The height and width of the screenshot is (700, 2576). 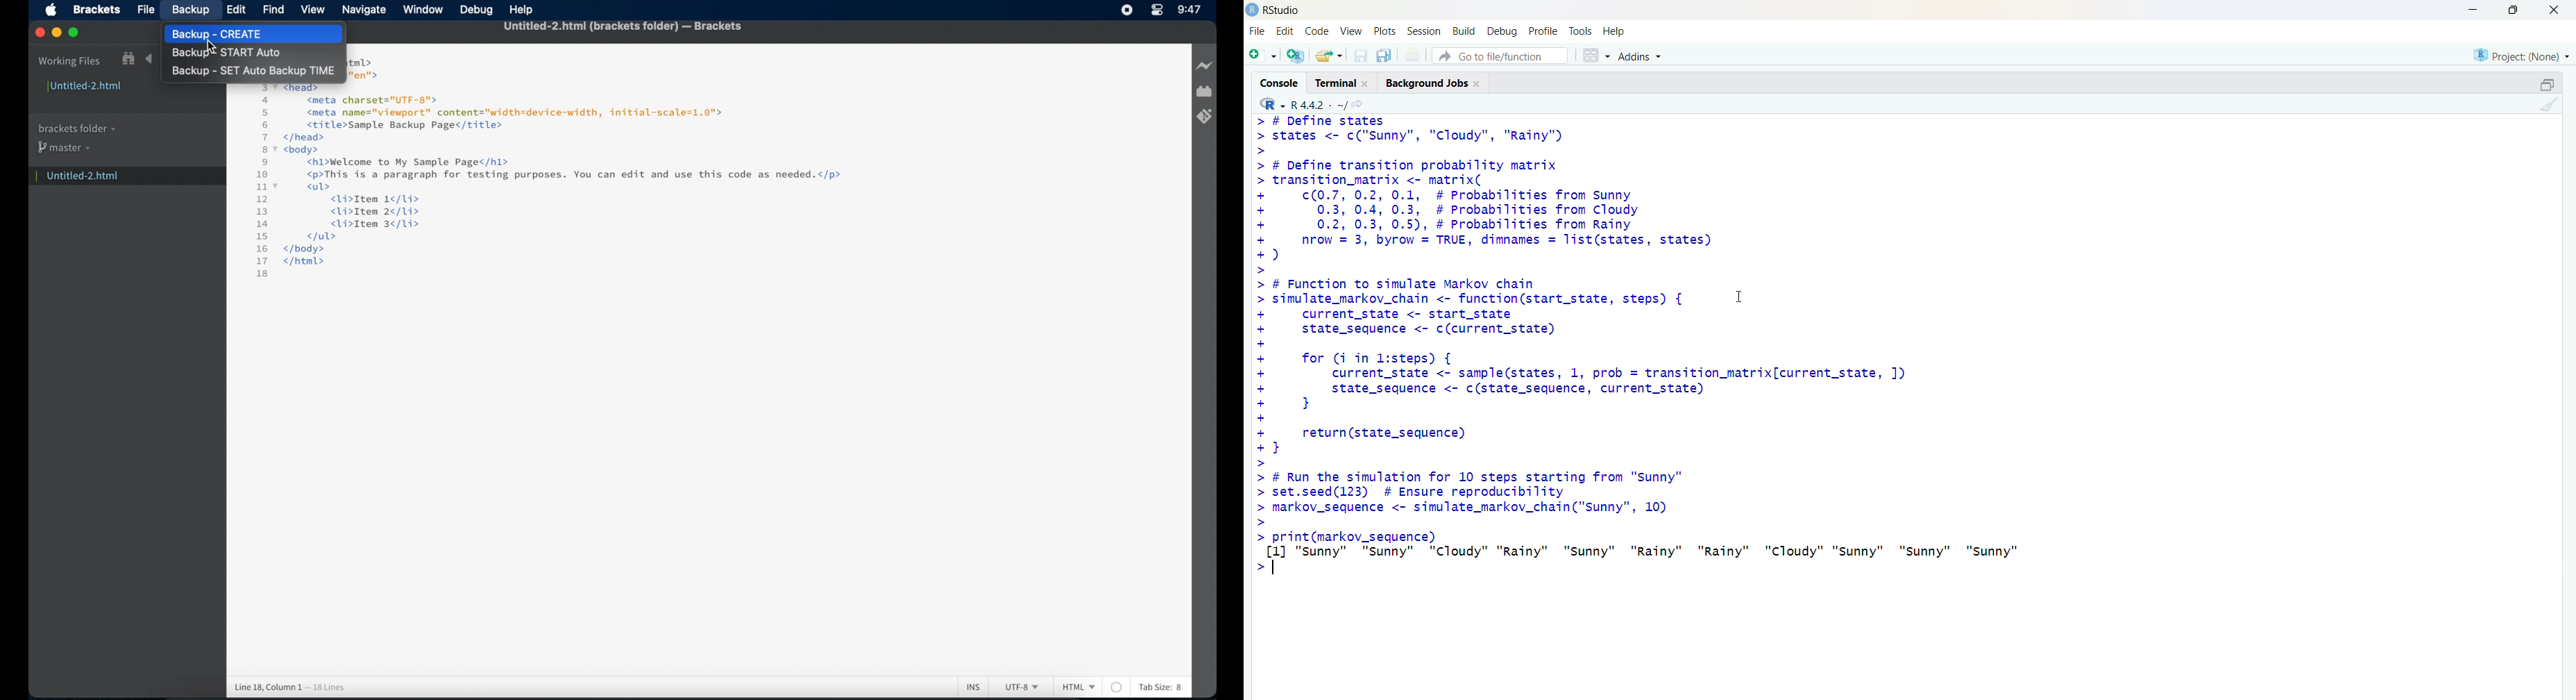 What do you see at coordinates (2550, 105) in the screenshot?
I see `clear console` at bounding box center [2550, 105].